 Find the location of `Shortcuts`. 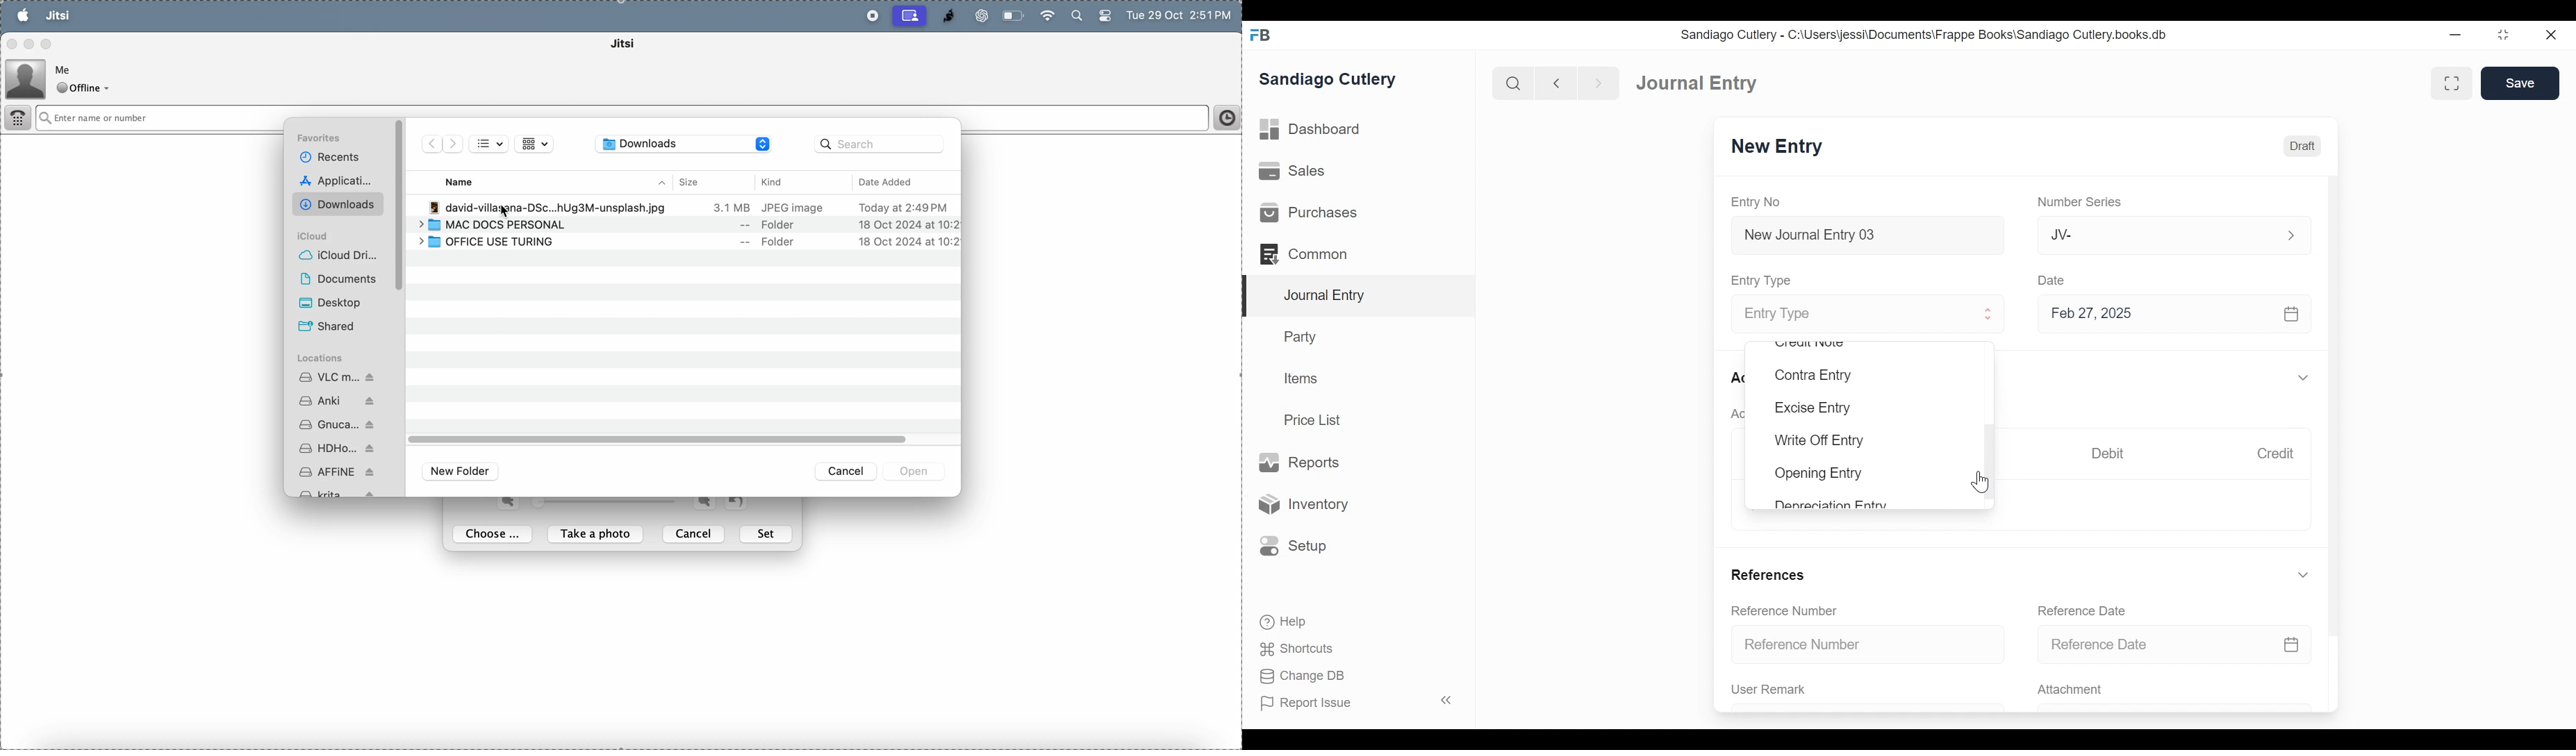

Shortcuts is located at coordinates (1298, 651).